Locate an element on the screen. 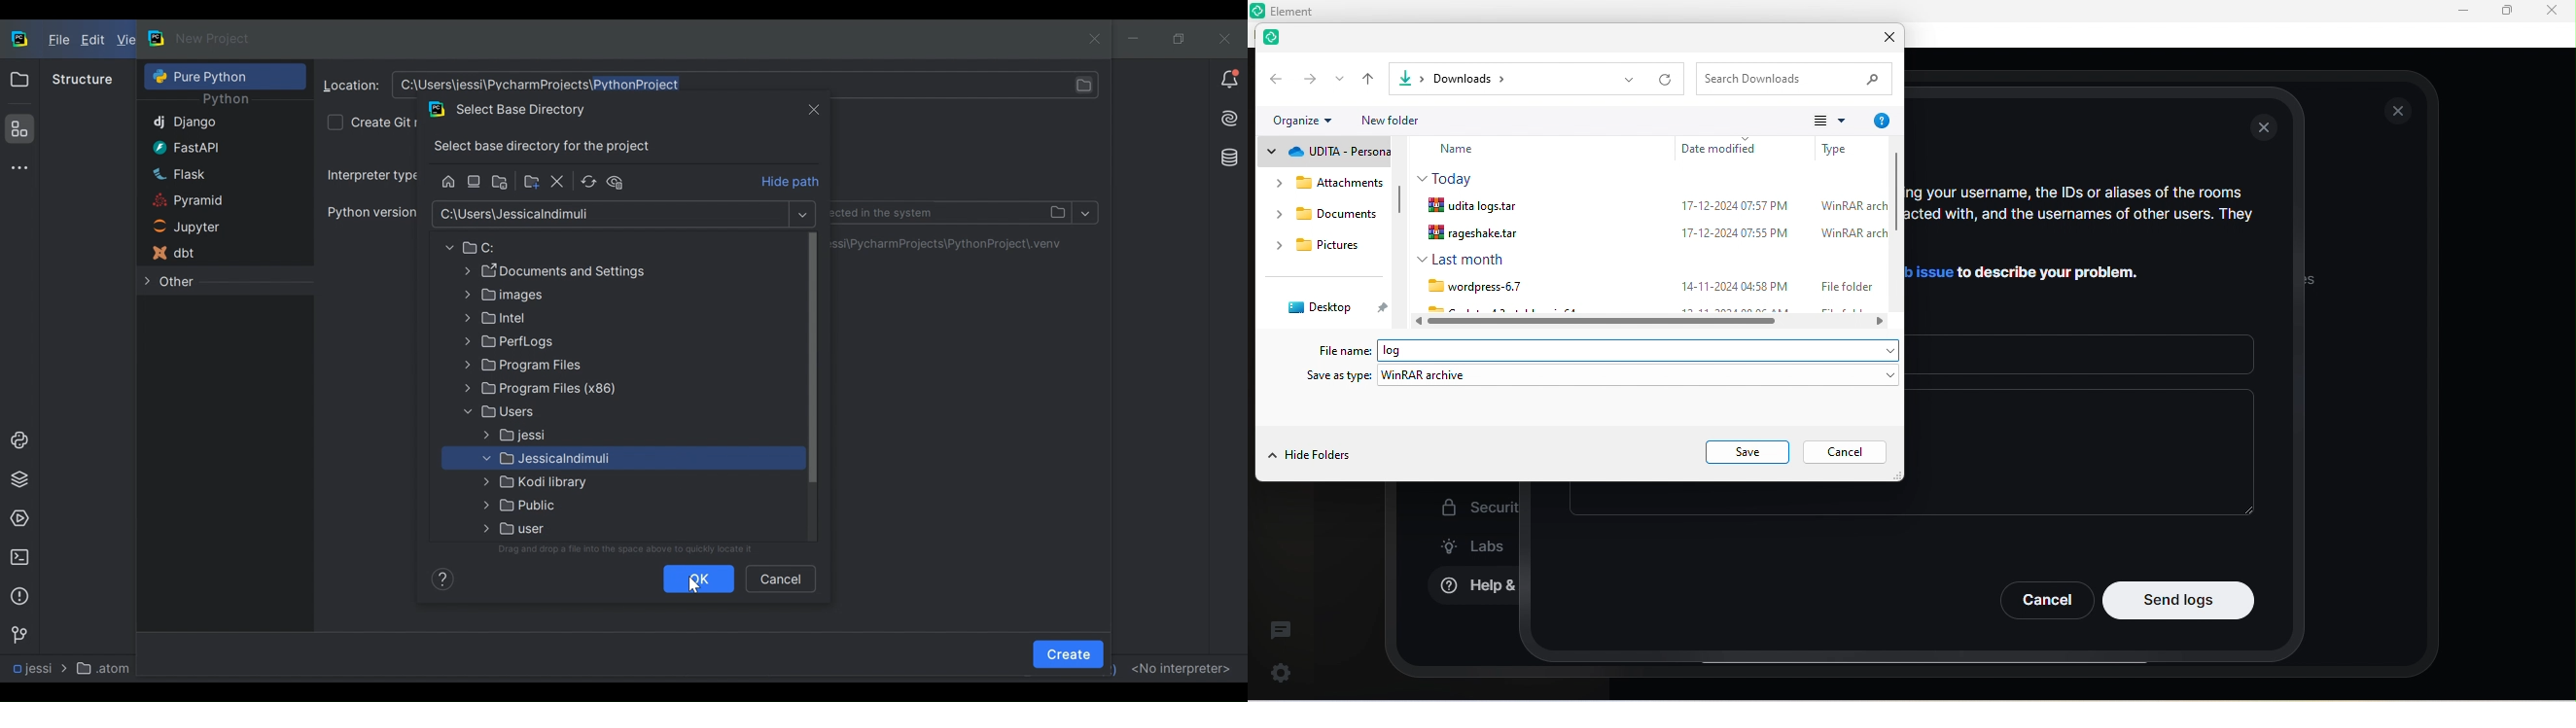  atom is located at coordinates (107, 668).